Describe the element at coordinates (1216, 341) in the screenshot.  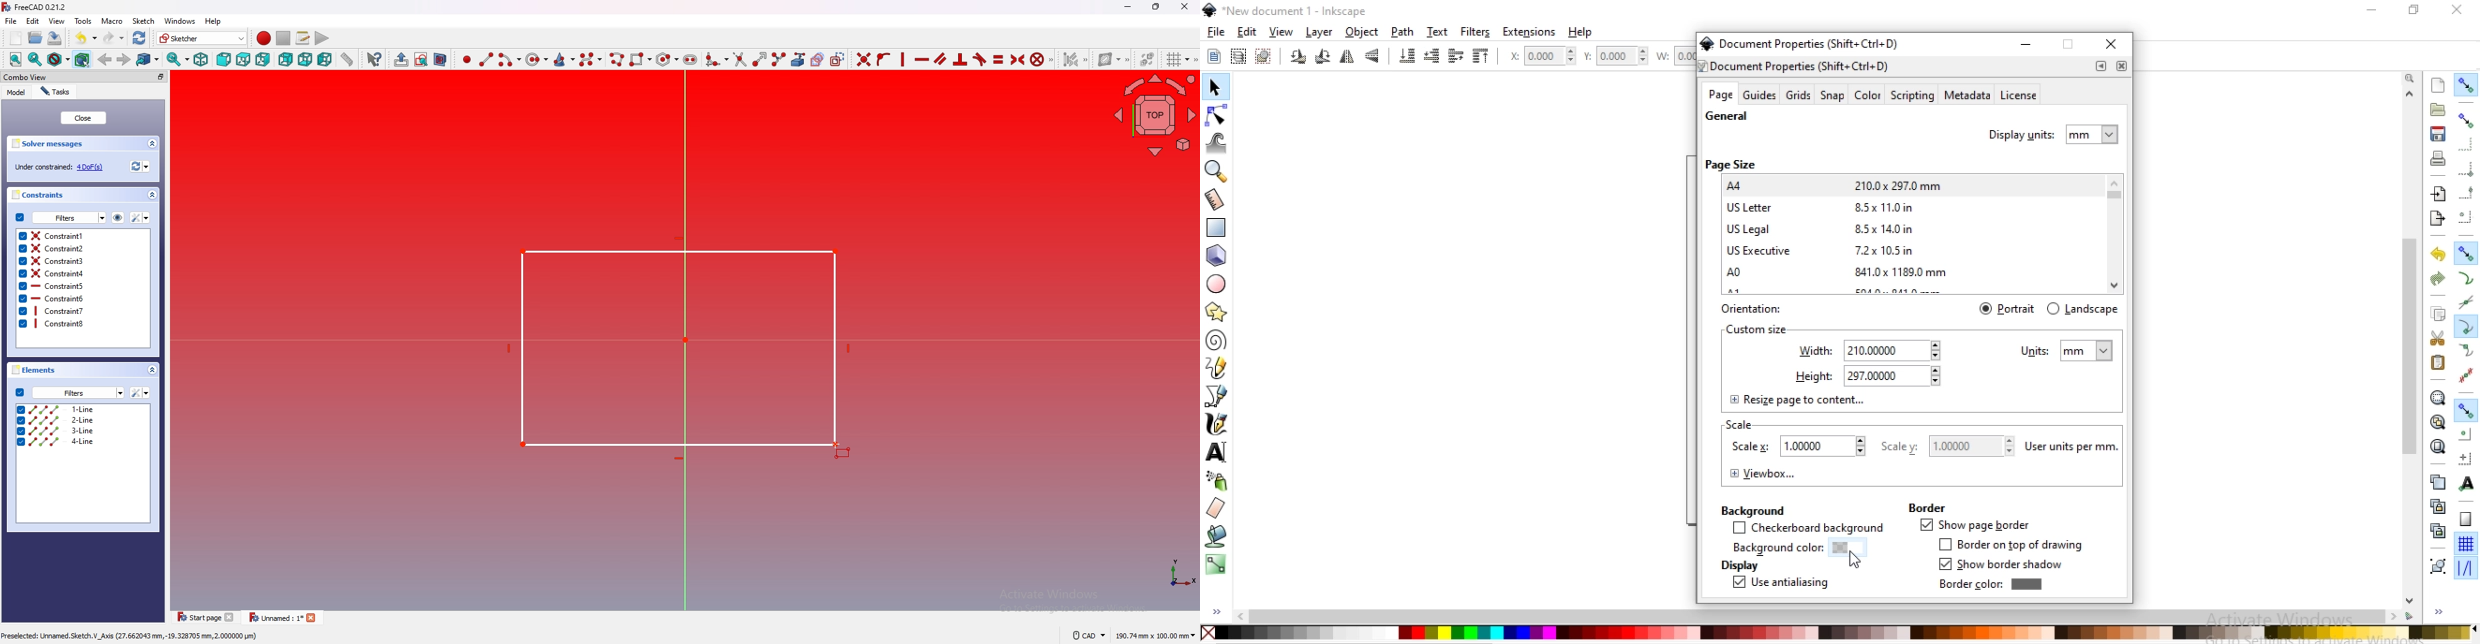
I see `create spirals` at that location.